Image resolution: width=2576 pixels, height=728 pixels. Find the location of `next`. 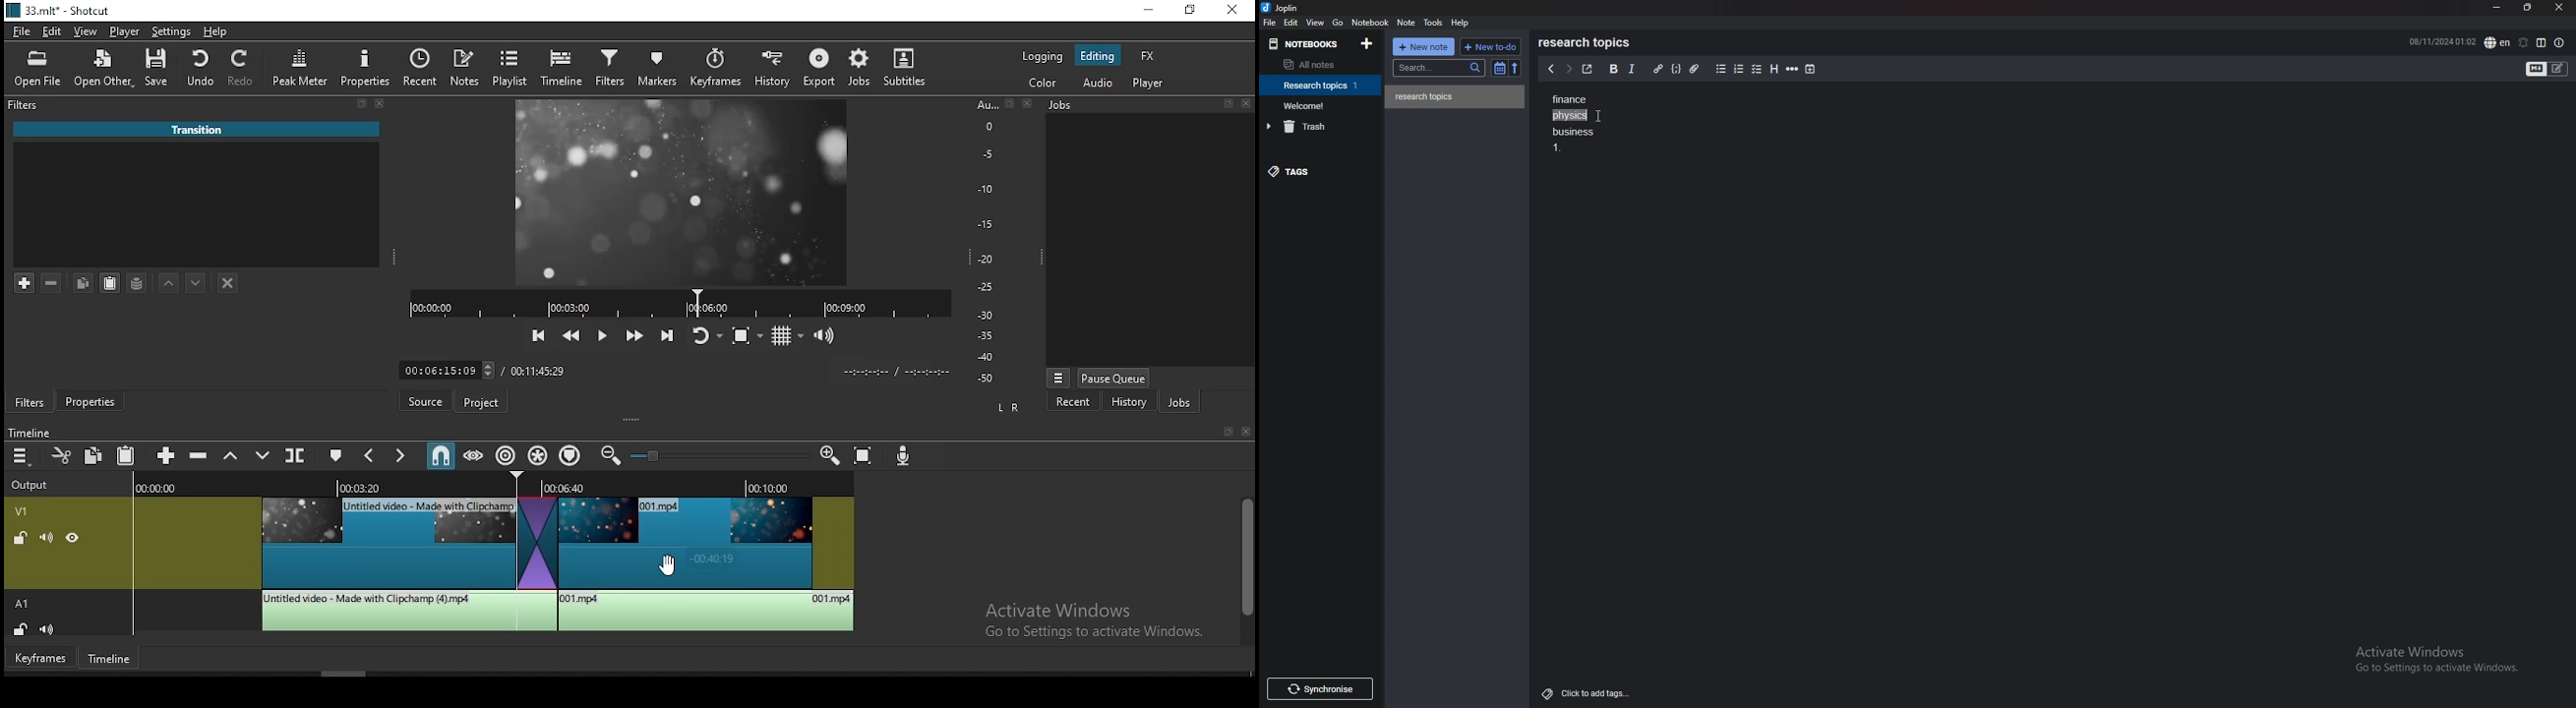

next is located at coordinates (1567, 70).